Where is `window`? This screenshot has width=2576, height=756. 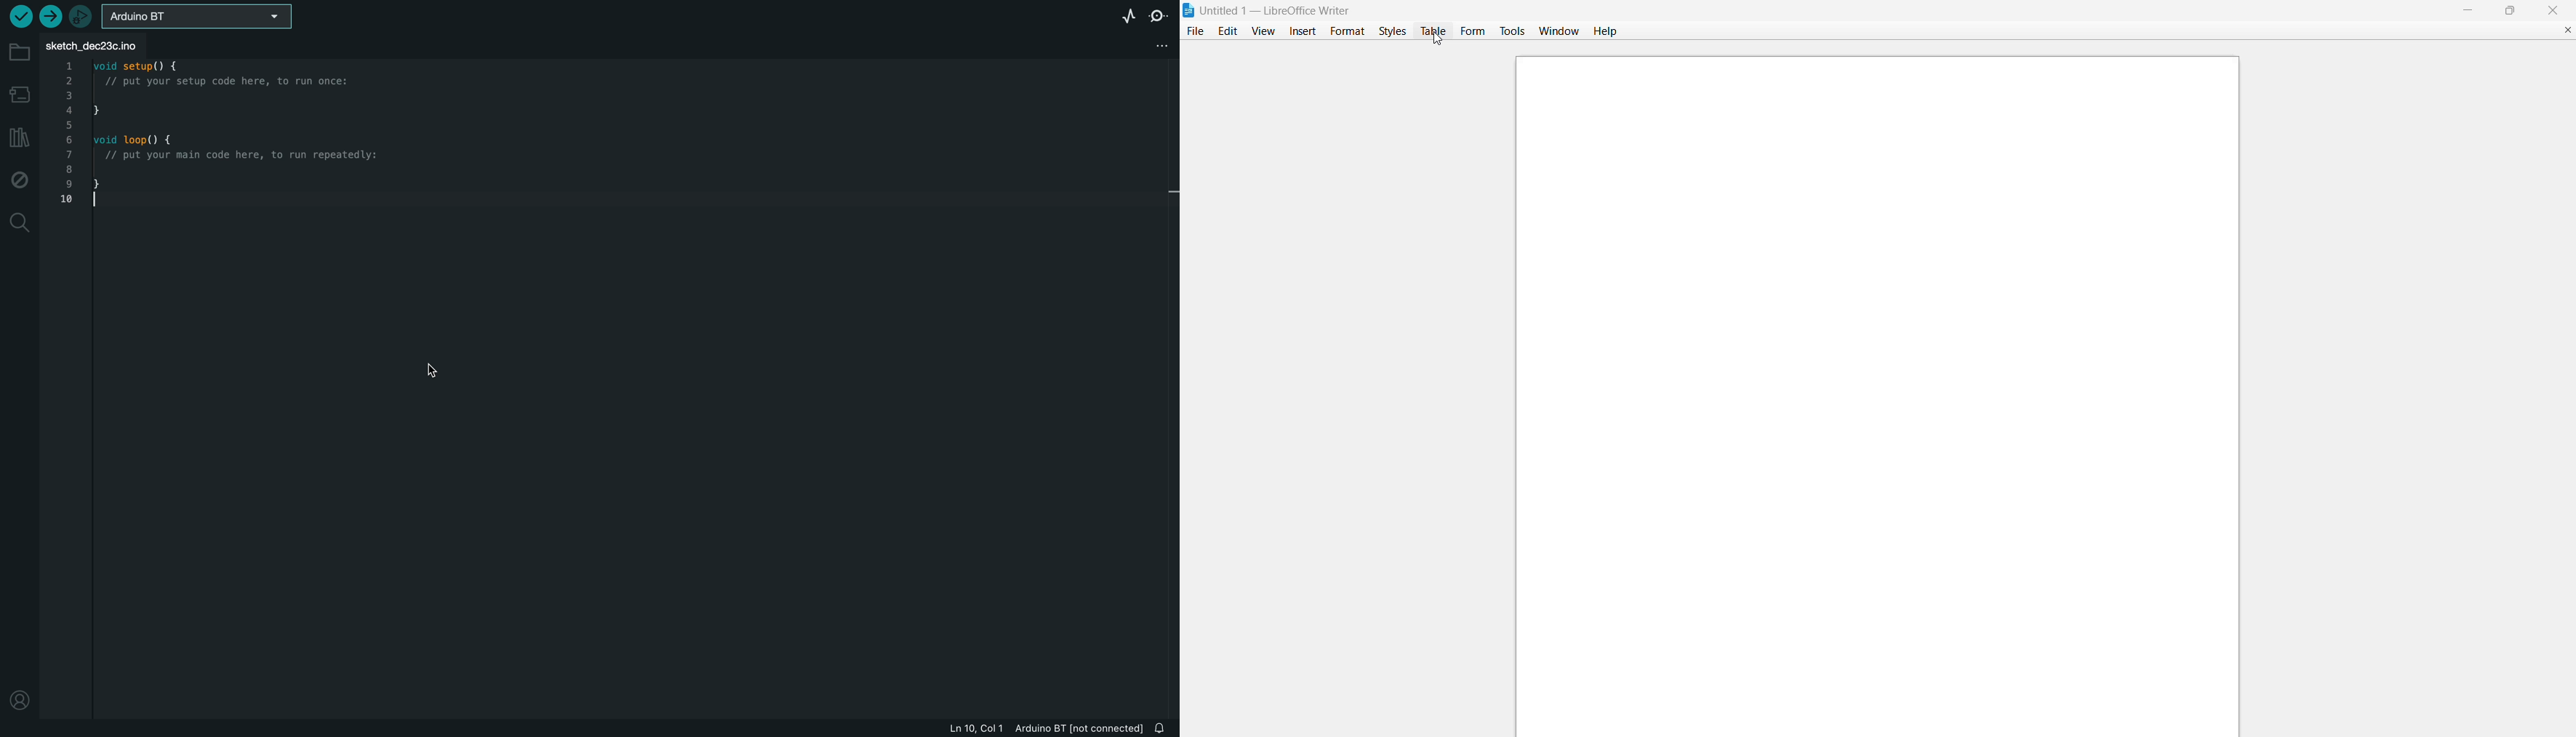 window is located at coordinates (1556, 31).